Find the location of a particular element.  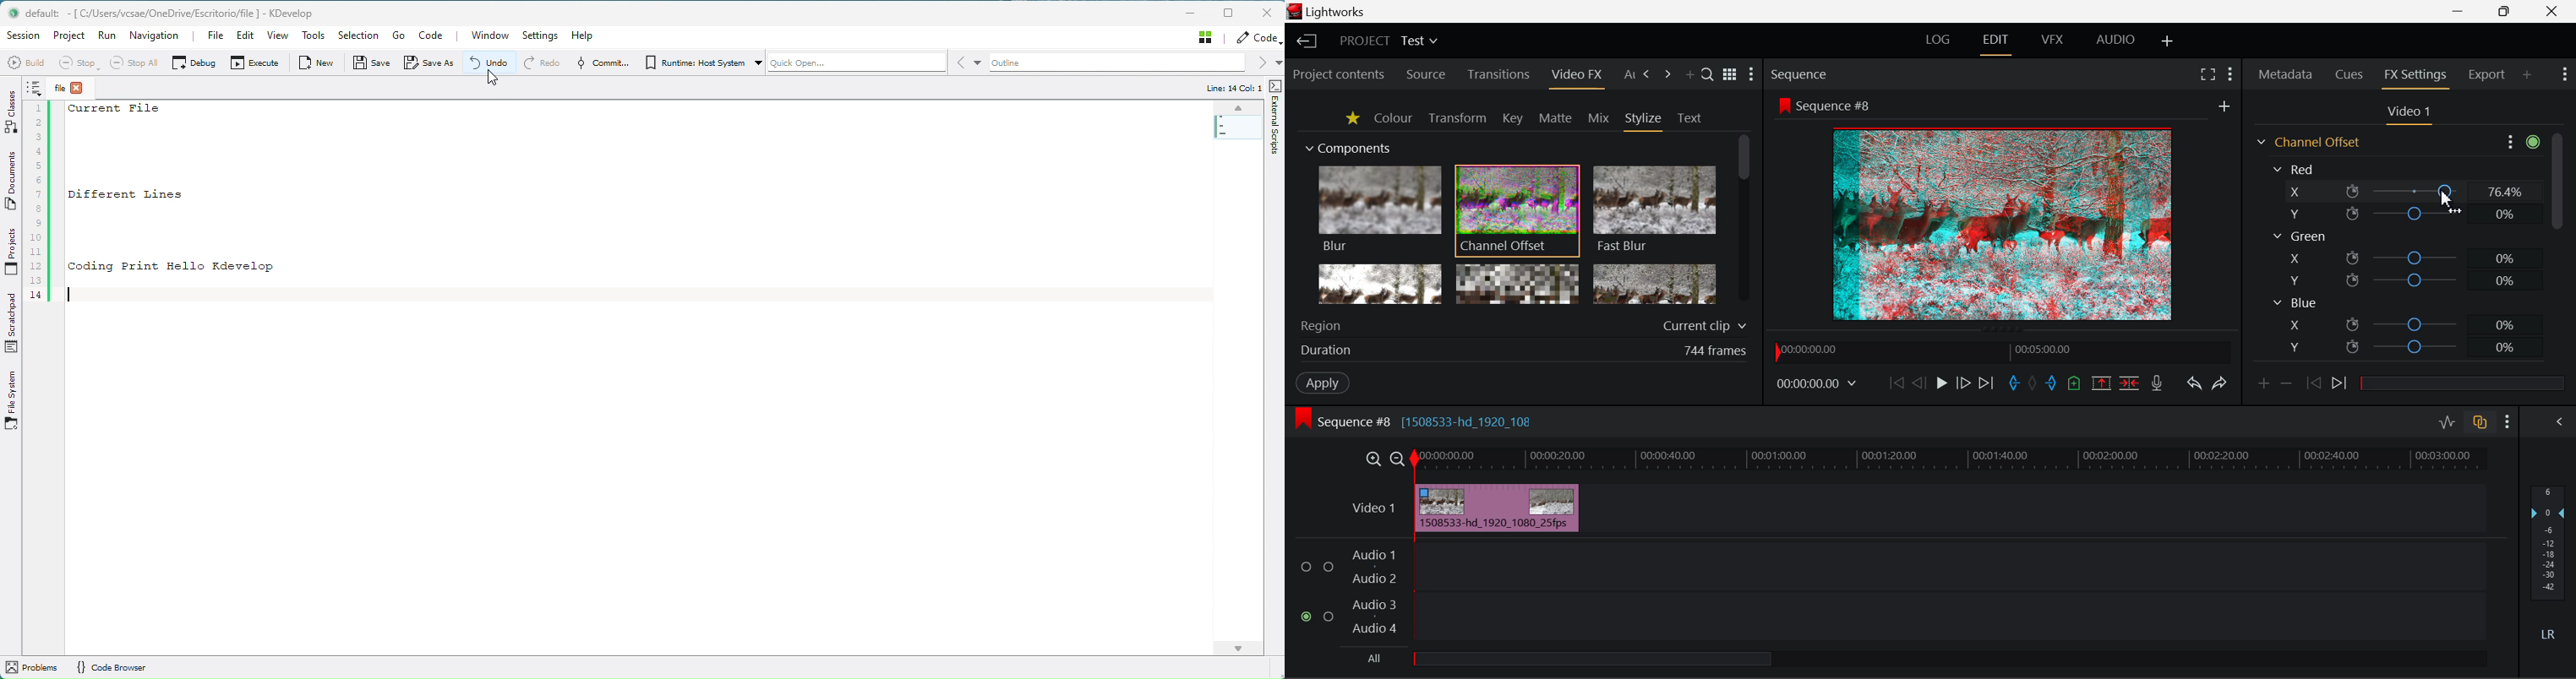

Components Section is located at coordinates (1347, 146).